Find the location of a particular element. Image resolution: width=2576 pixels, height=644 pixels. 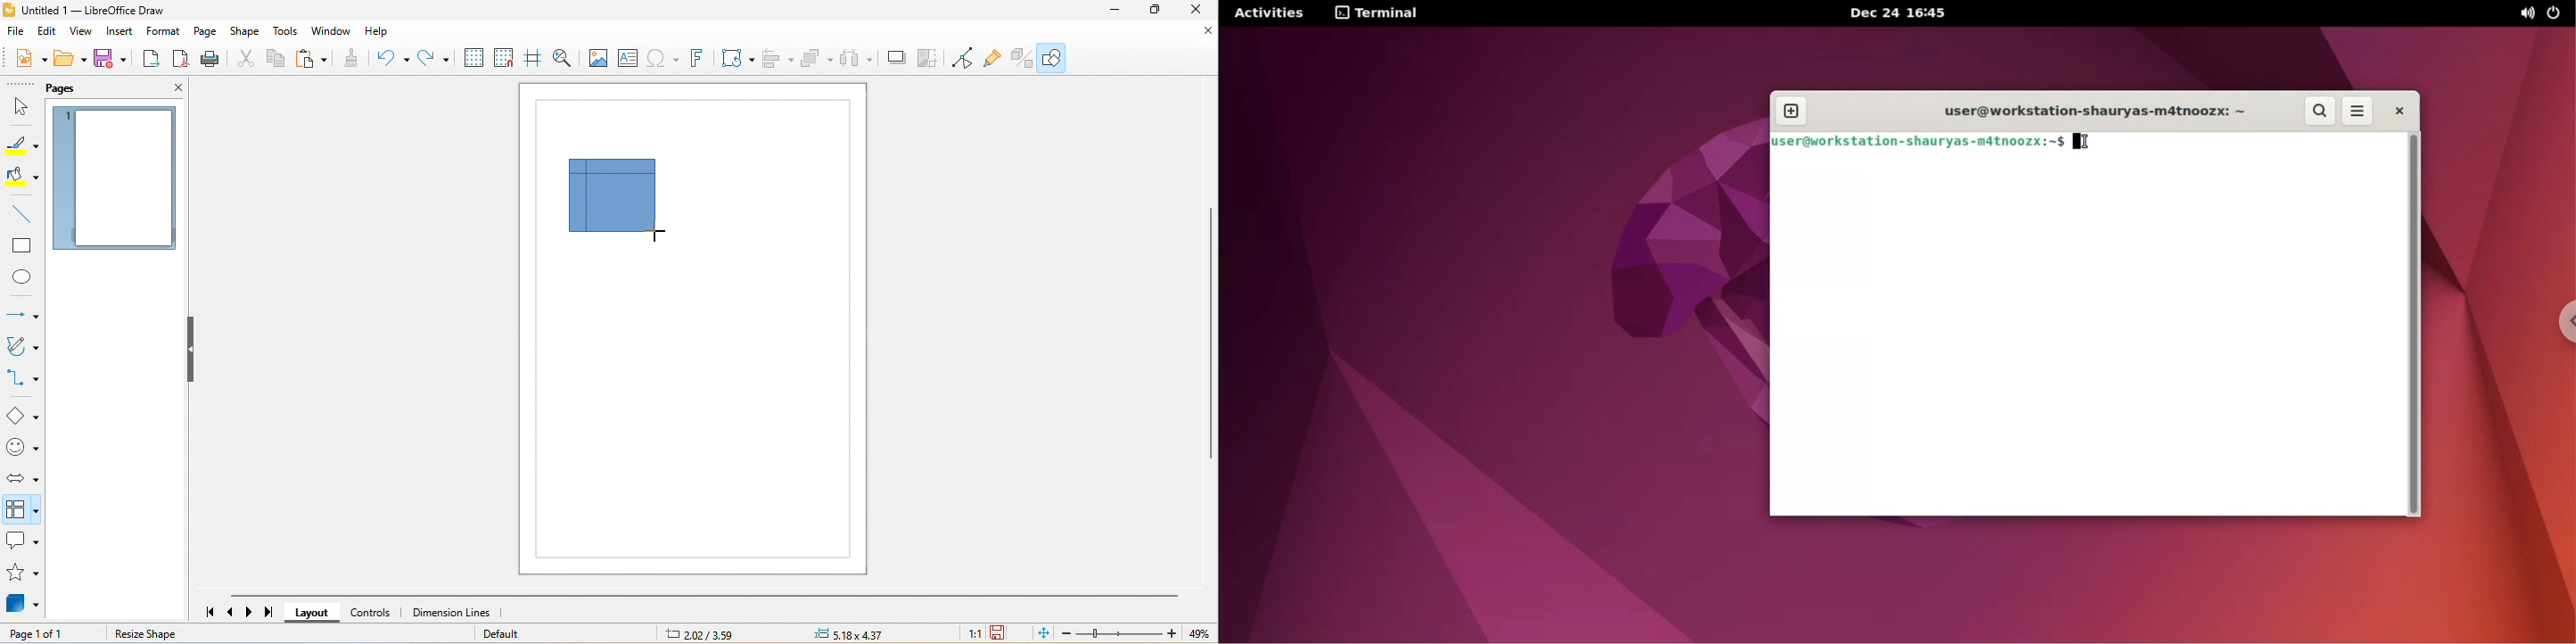

block arrow is located at coordinates (21, 478).